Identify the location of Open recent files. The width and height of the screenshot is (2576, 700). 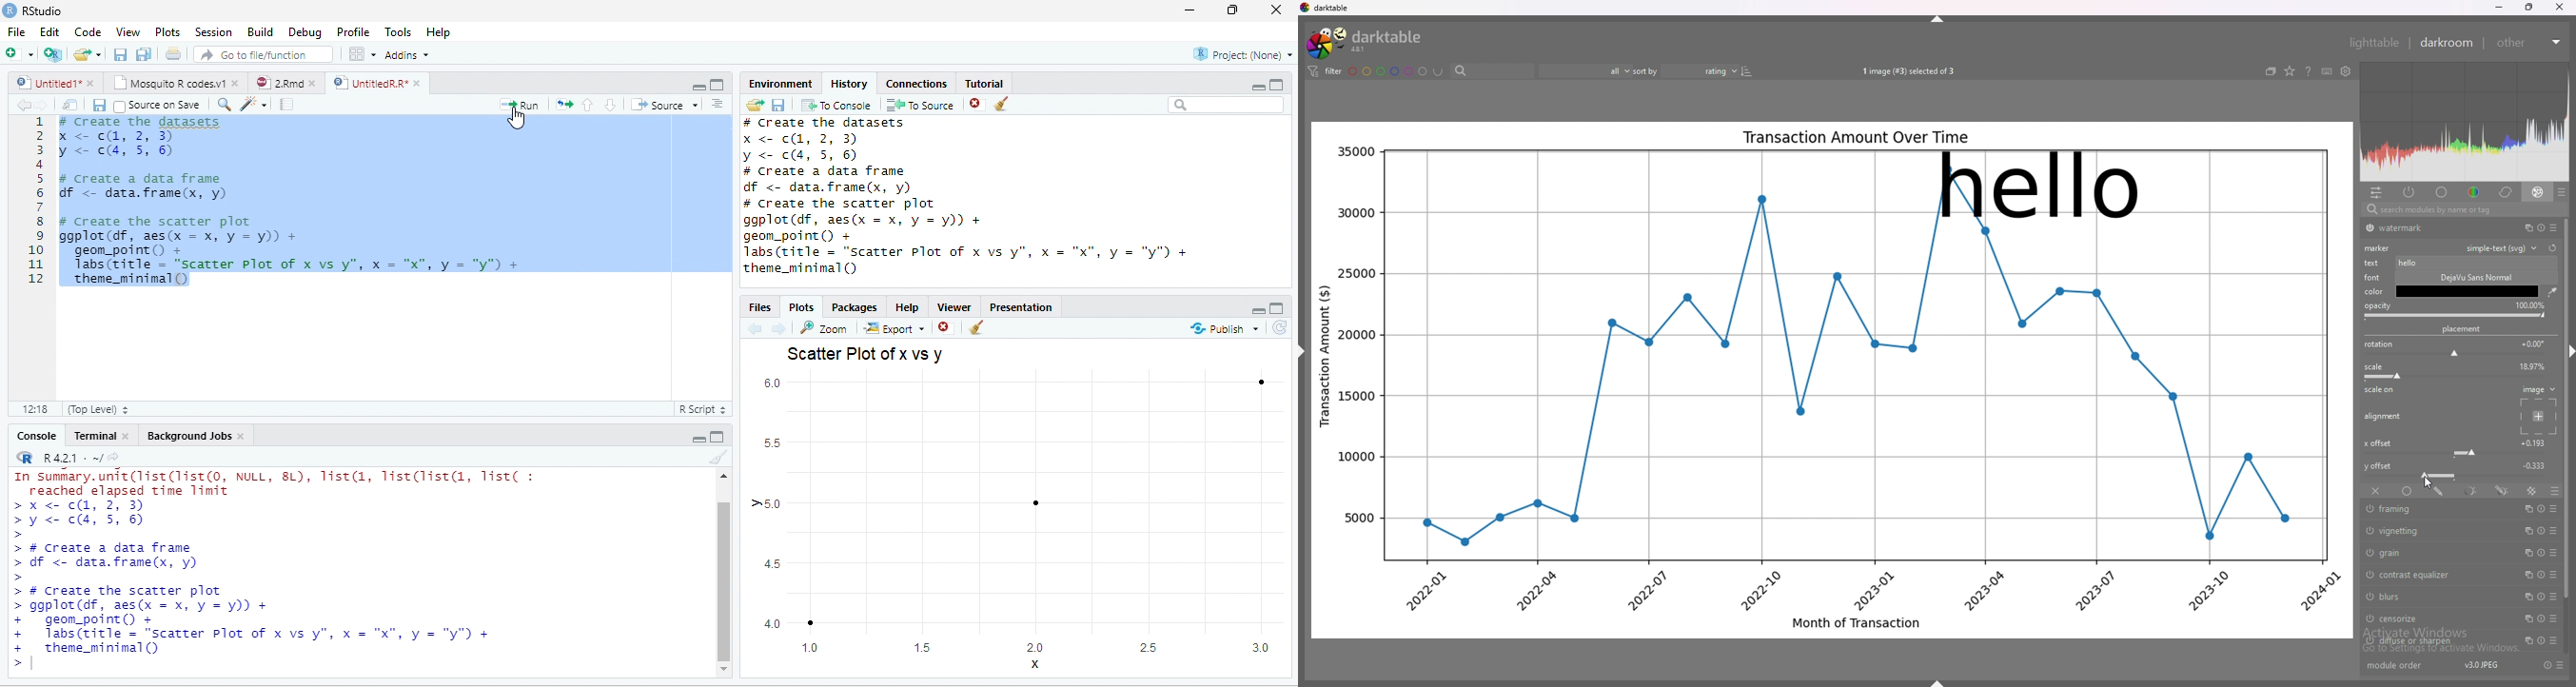
(98, 54).